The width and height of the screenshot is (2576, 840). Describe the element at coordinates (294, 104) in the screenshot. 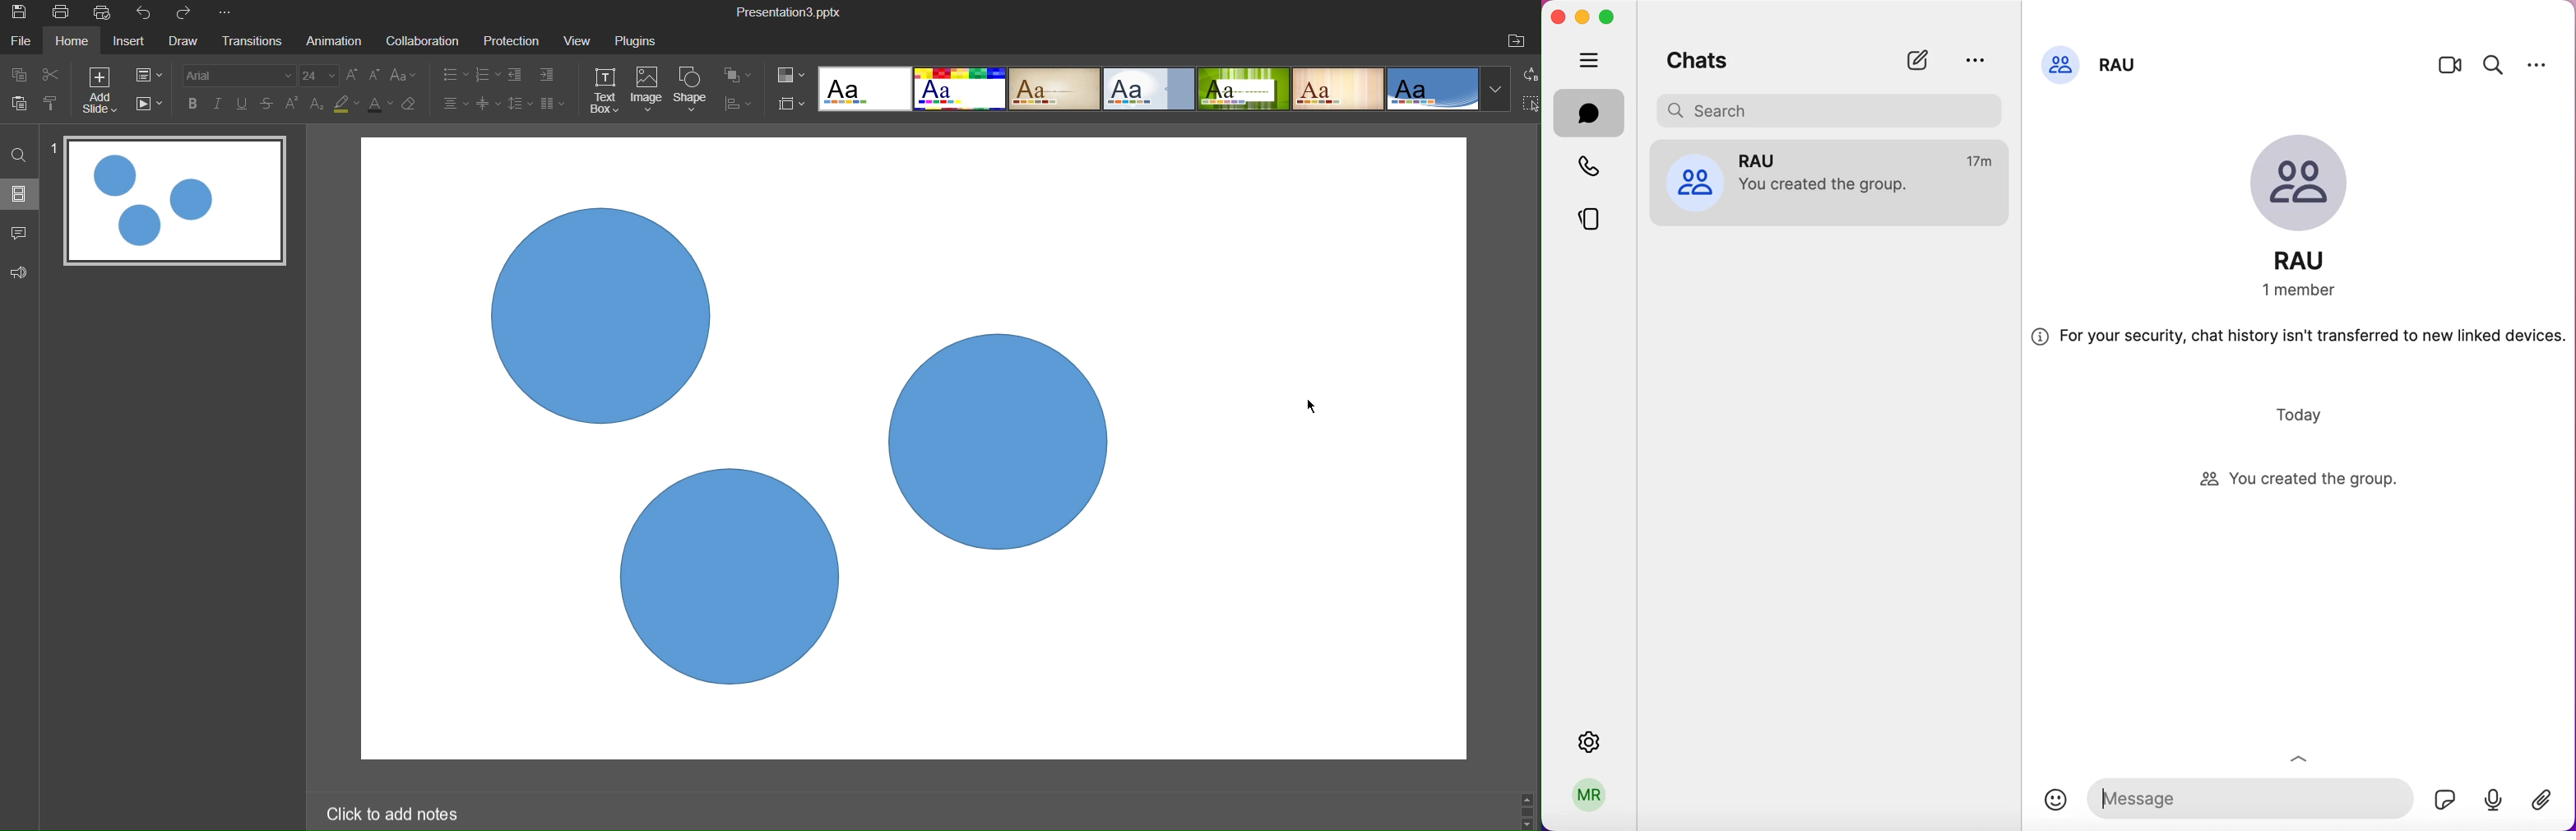

I see `Superscript` at that location.